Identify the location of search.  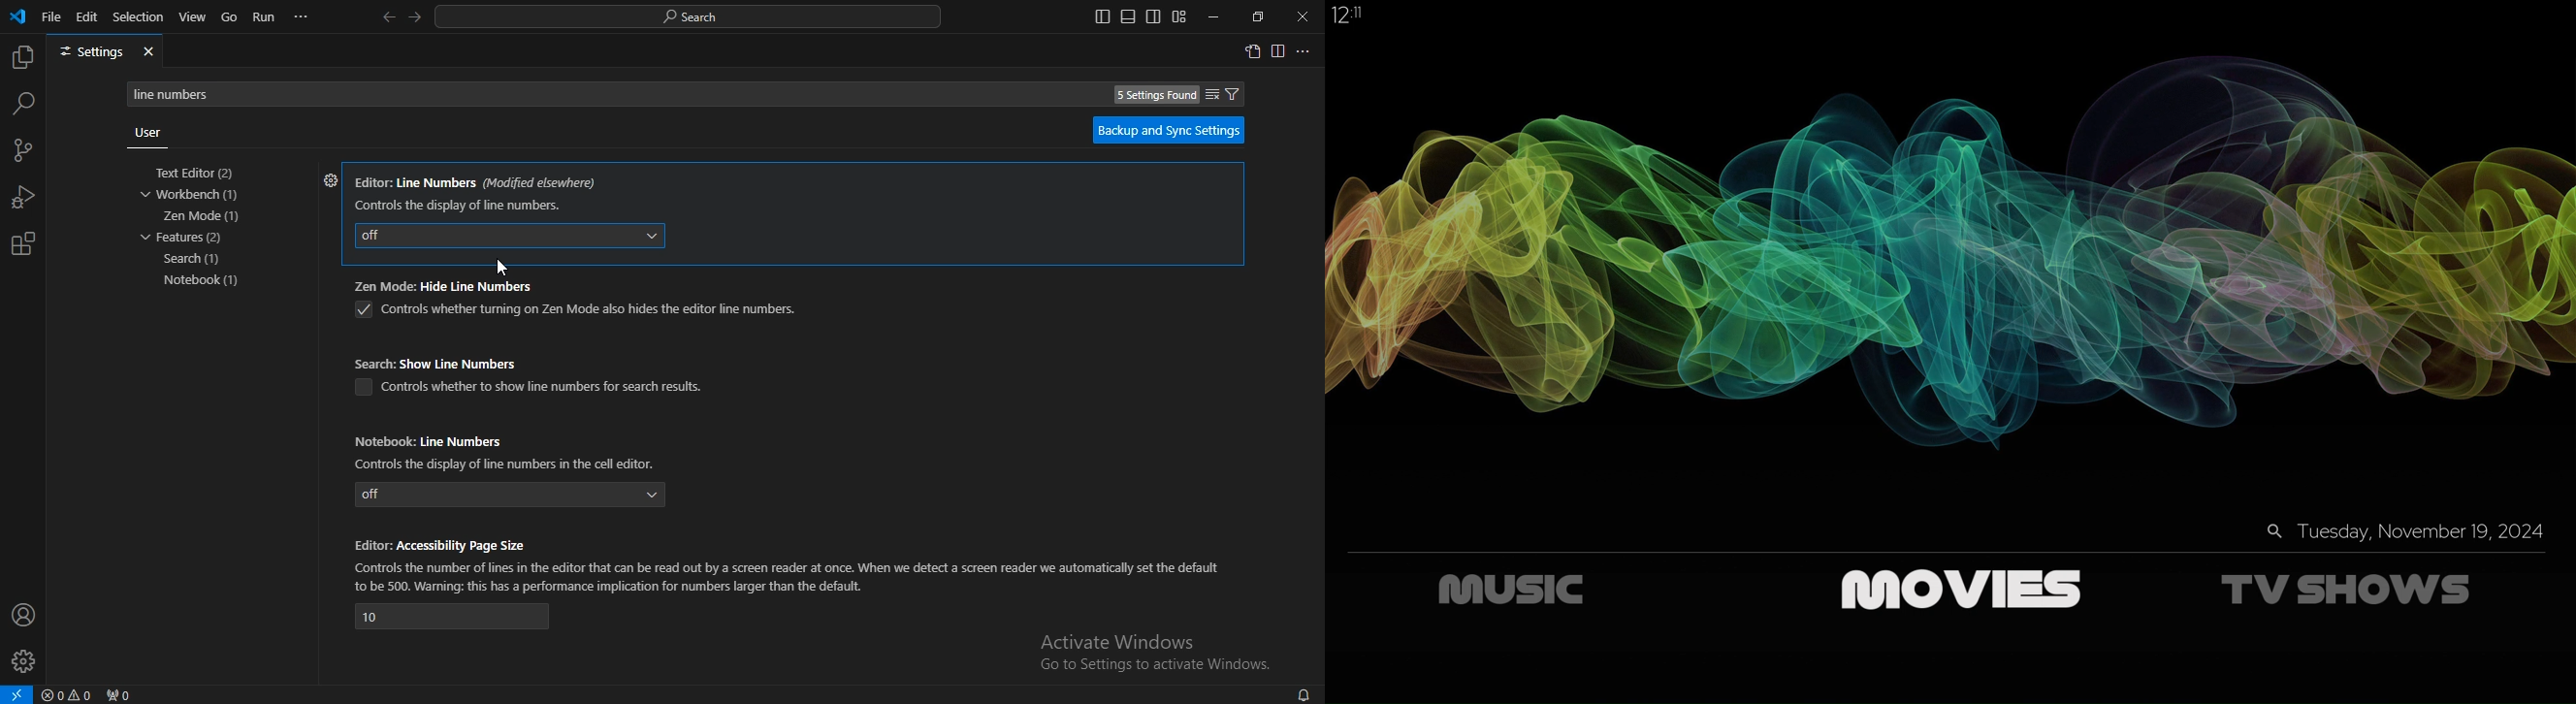
(24, 103).